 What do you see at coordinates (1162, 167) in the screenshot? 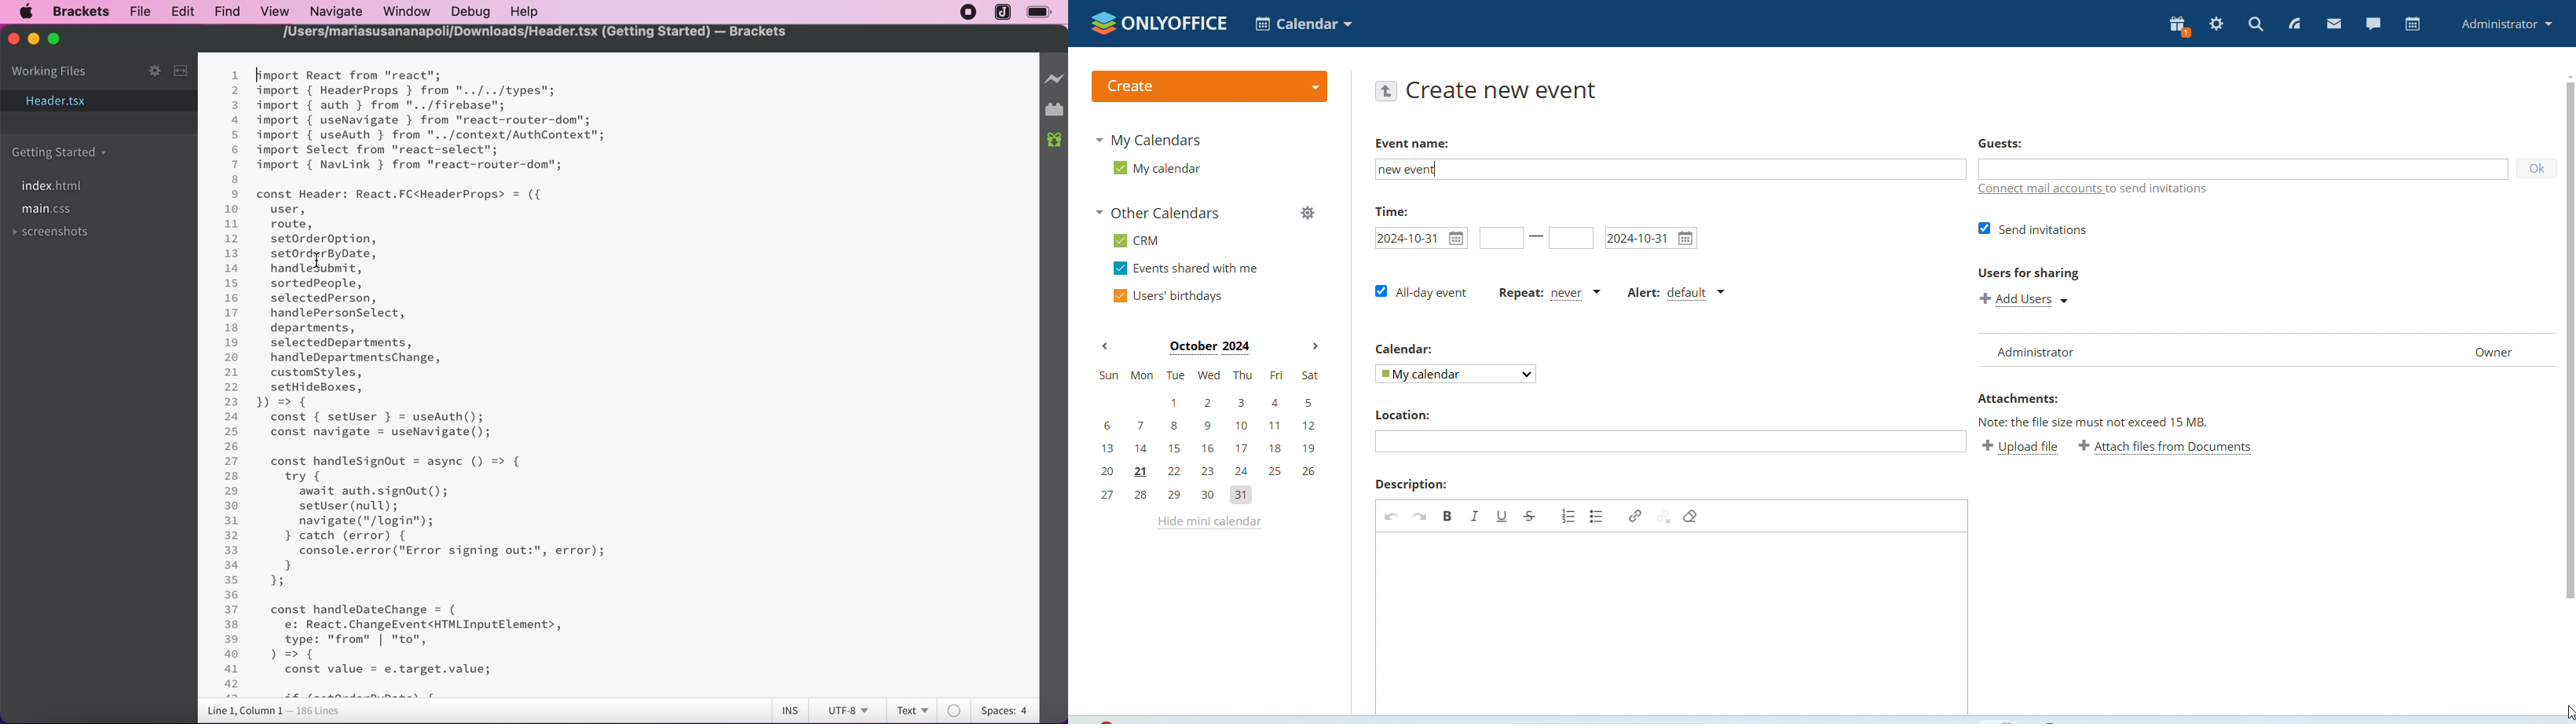
I see `my calendar` at bounding box center [1162, 167].